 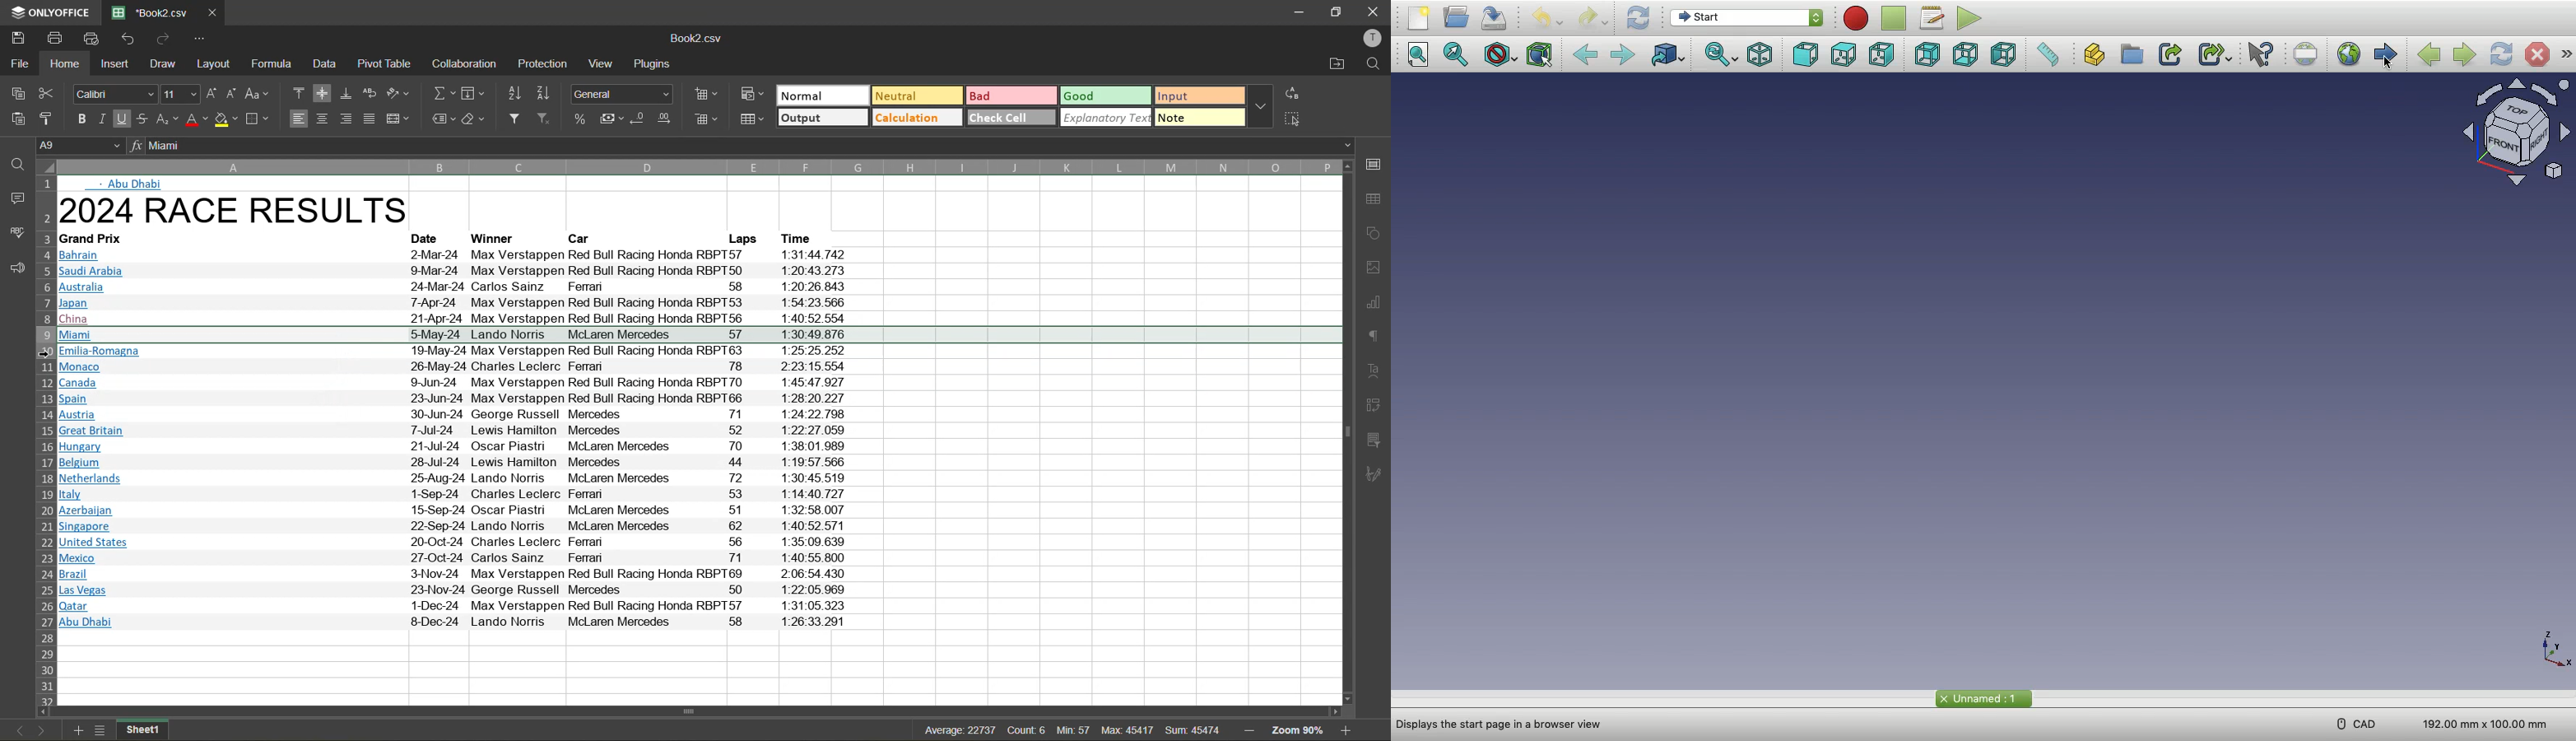 What do you see at coordinates (2216, 54) in the screenshot?
I see `Make sub-link` at bounding box center [2216, 54].